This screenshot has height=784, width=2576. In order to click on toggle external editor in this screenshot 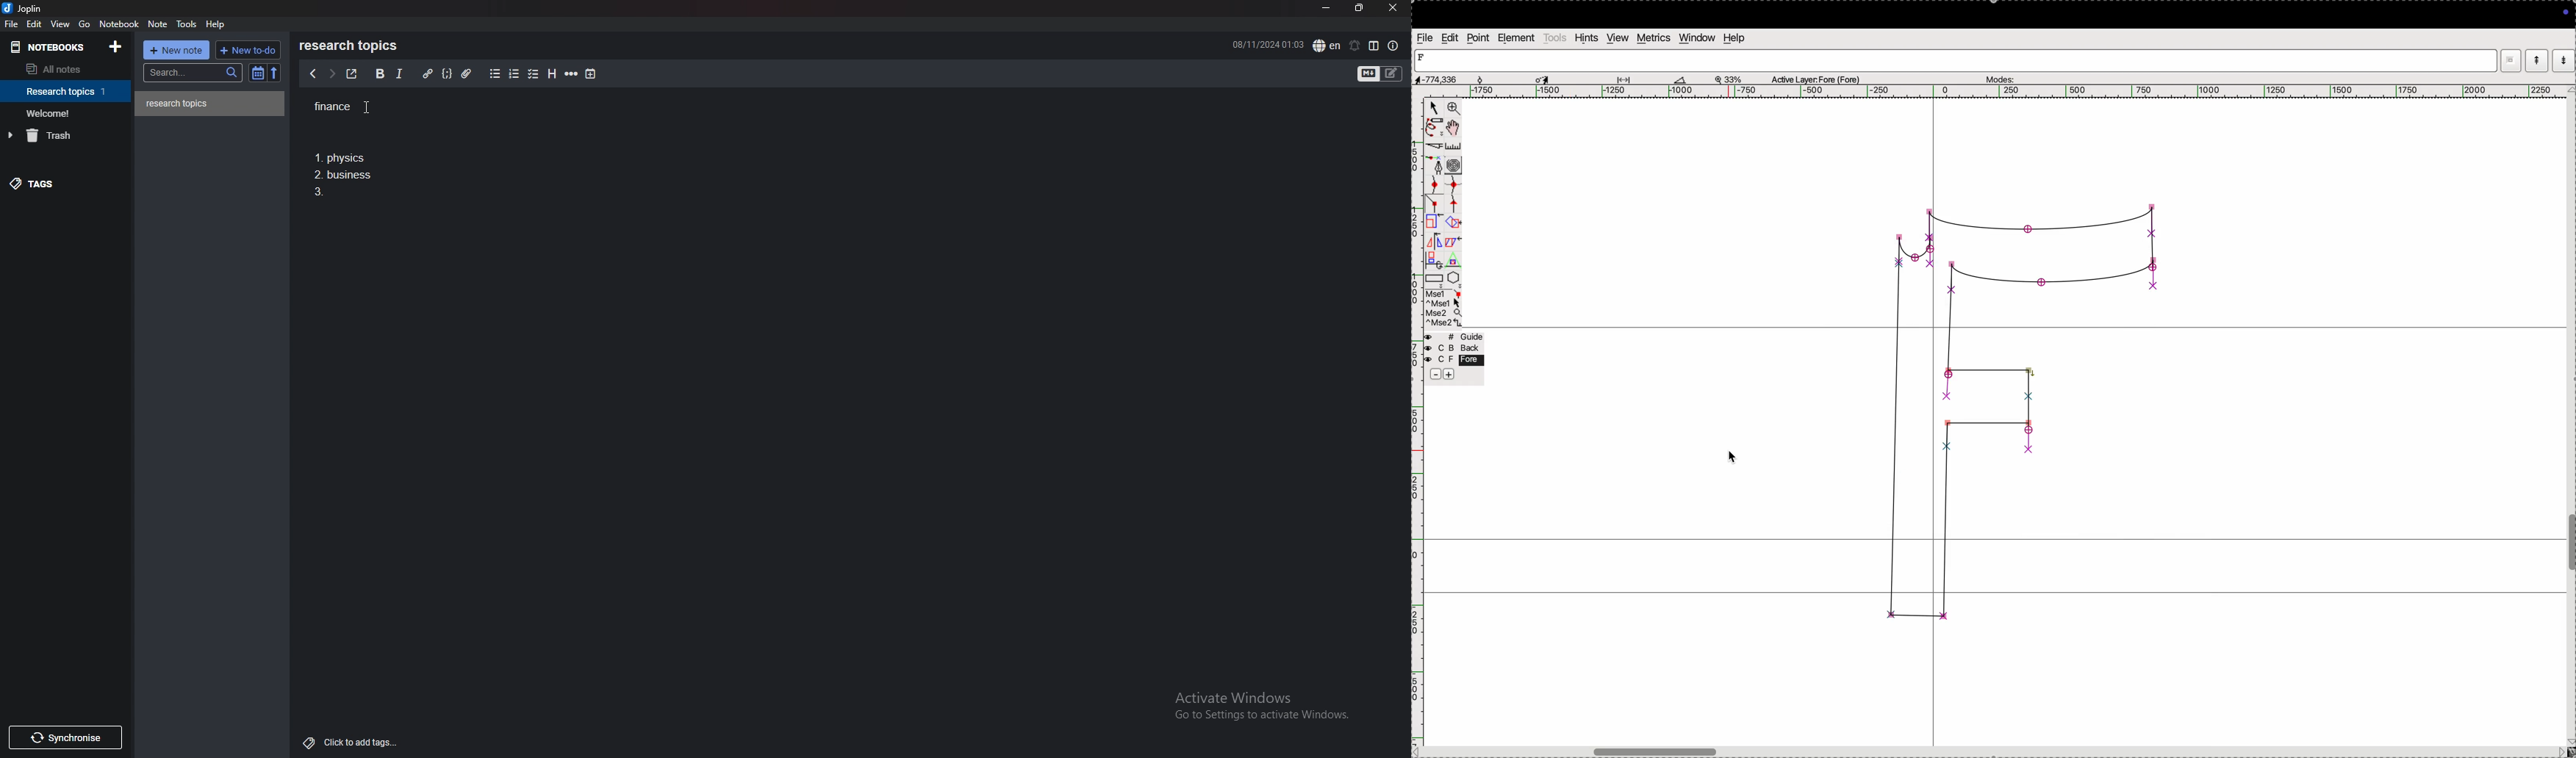, I will do `click(351, 74)`.